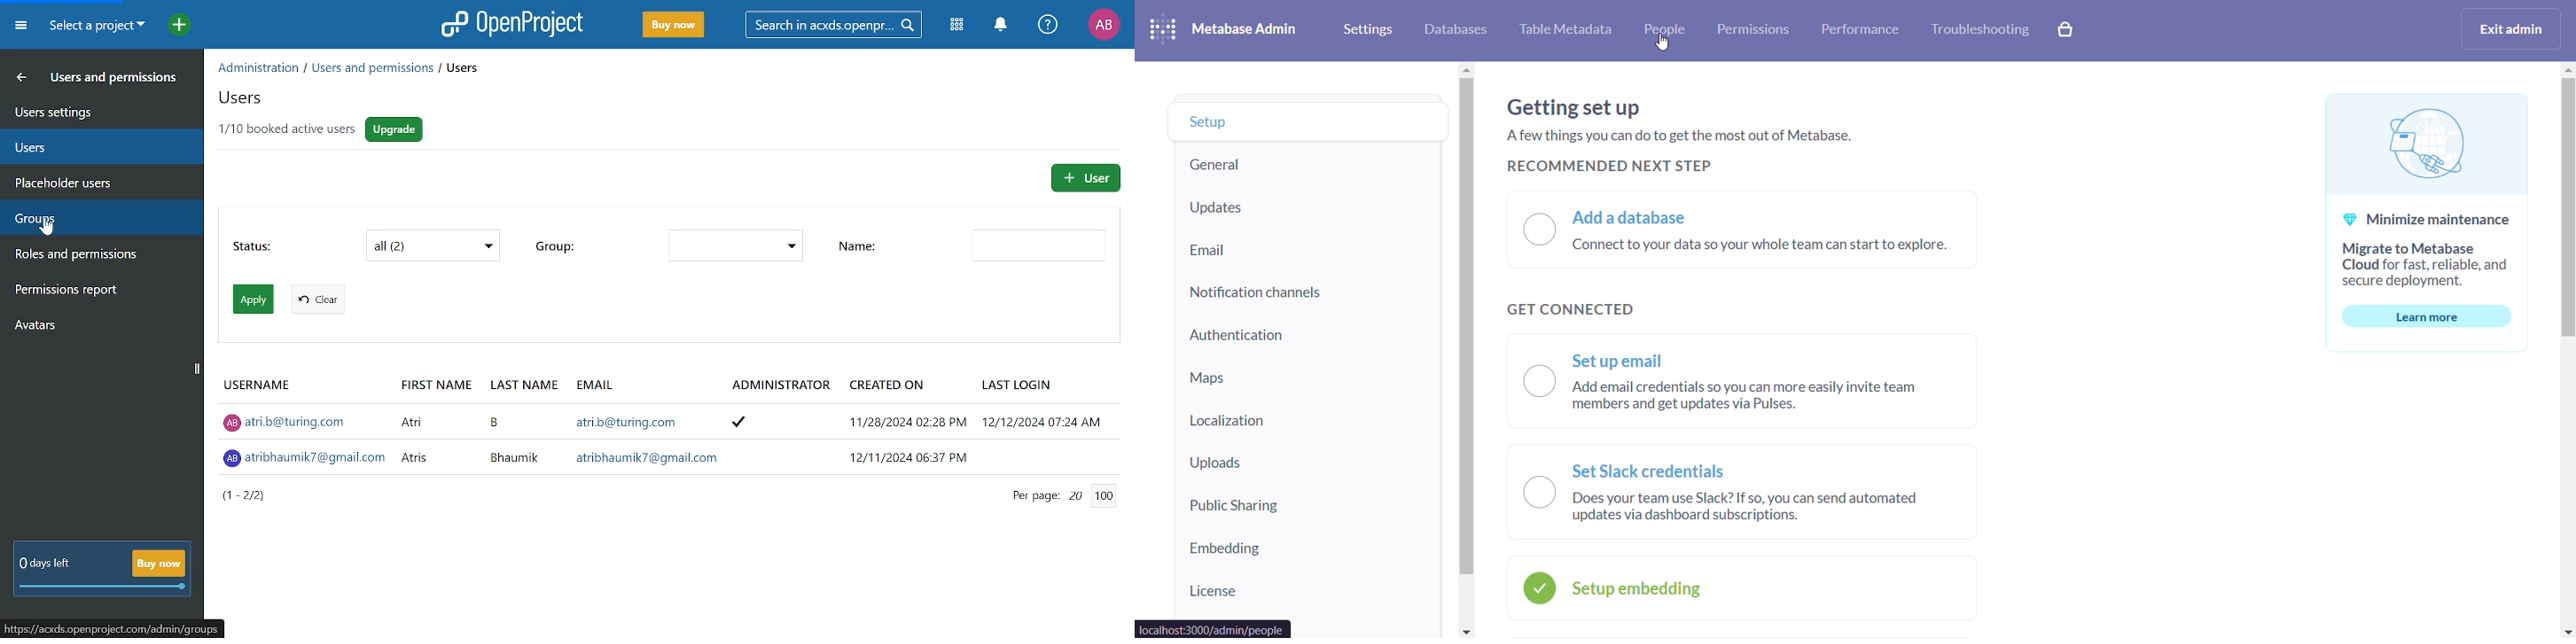 This screenshot has width=2576, height=644. What do you see at coordinates (734, 245) in the screenshot?
I see `group` at bounding box center [734, 245].